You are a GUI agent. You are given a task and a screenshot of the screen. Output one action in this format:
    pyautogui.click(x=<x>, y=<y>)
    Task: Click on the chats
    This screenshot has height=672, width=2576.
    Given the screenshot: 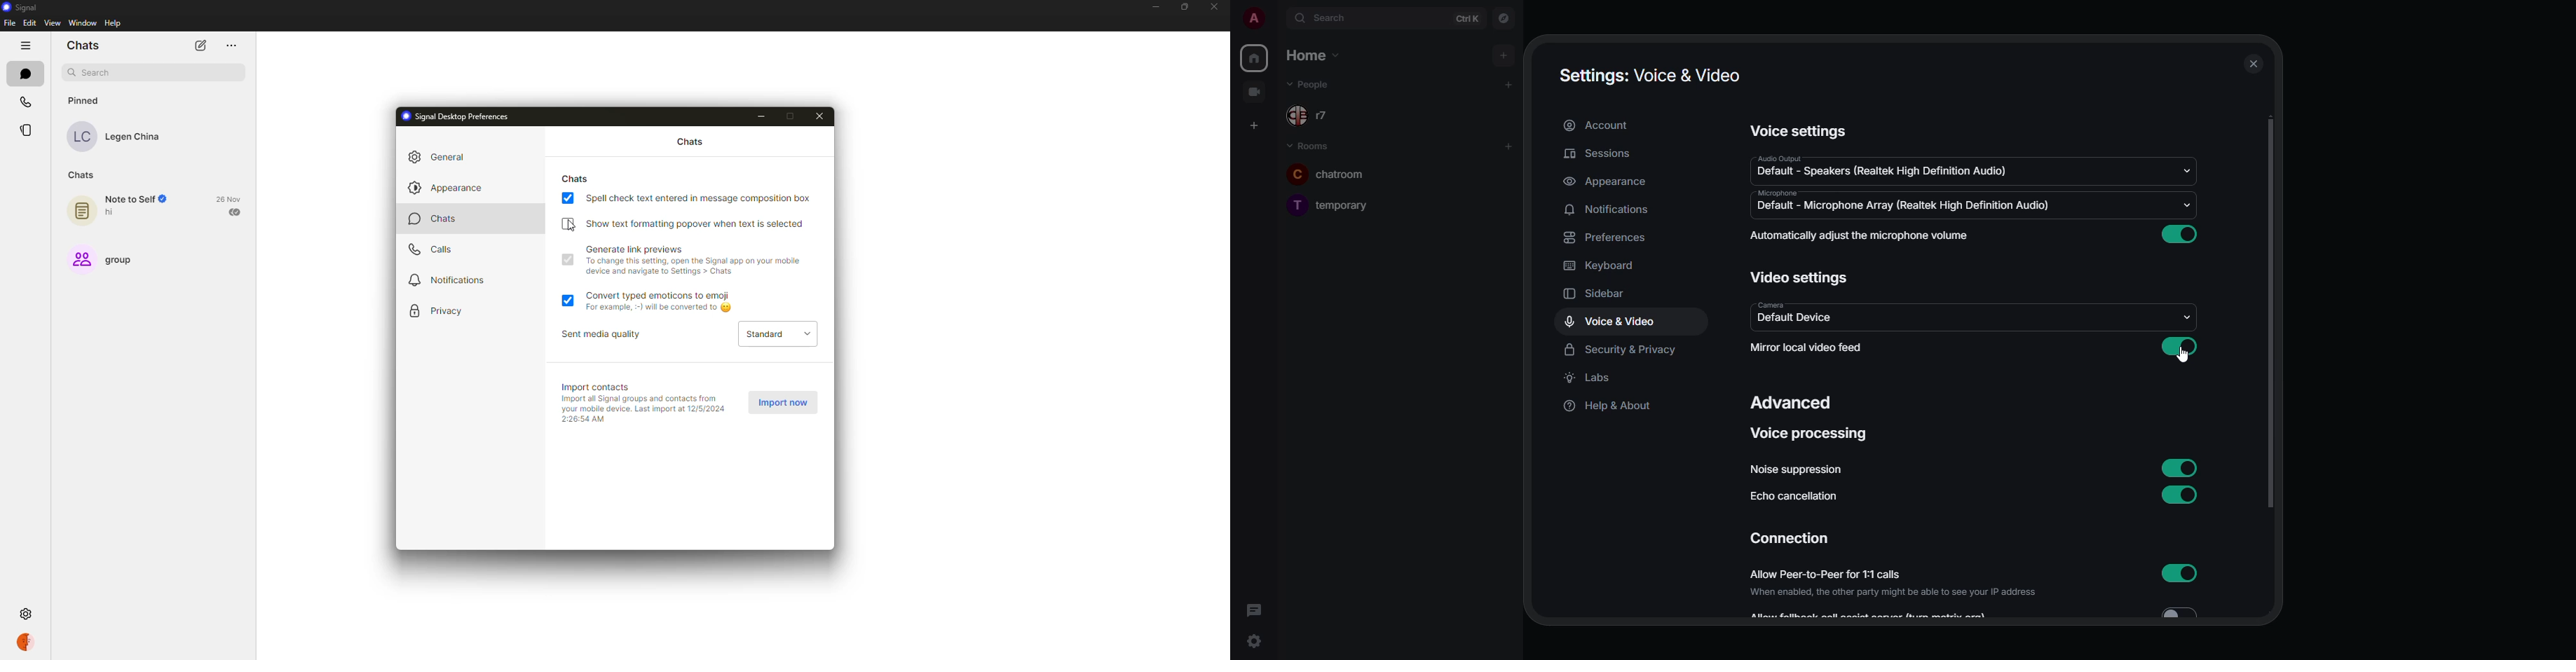 What is the action you would take?
    pyautogui.click(x=577, y=177)
    